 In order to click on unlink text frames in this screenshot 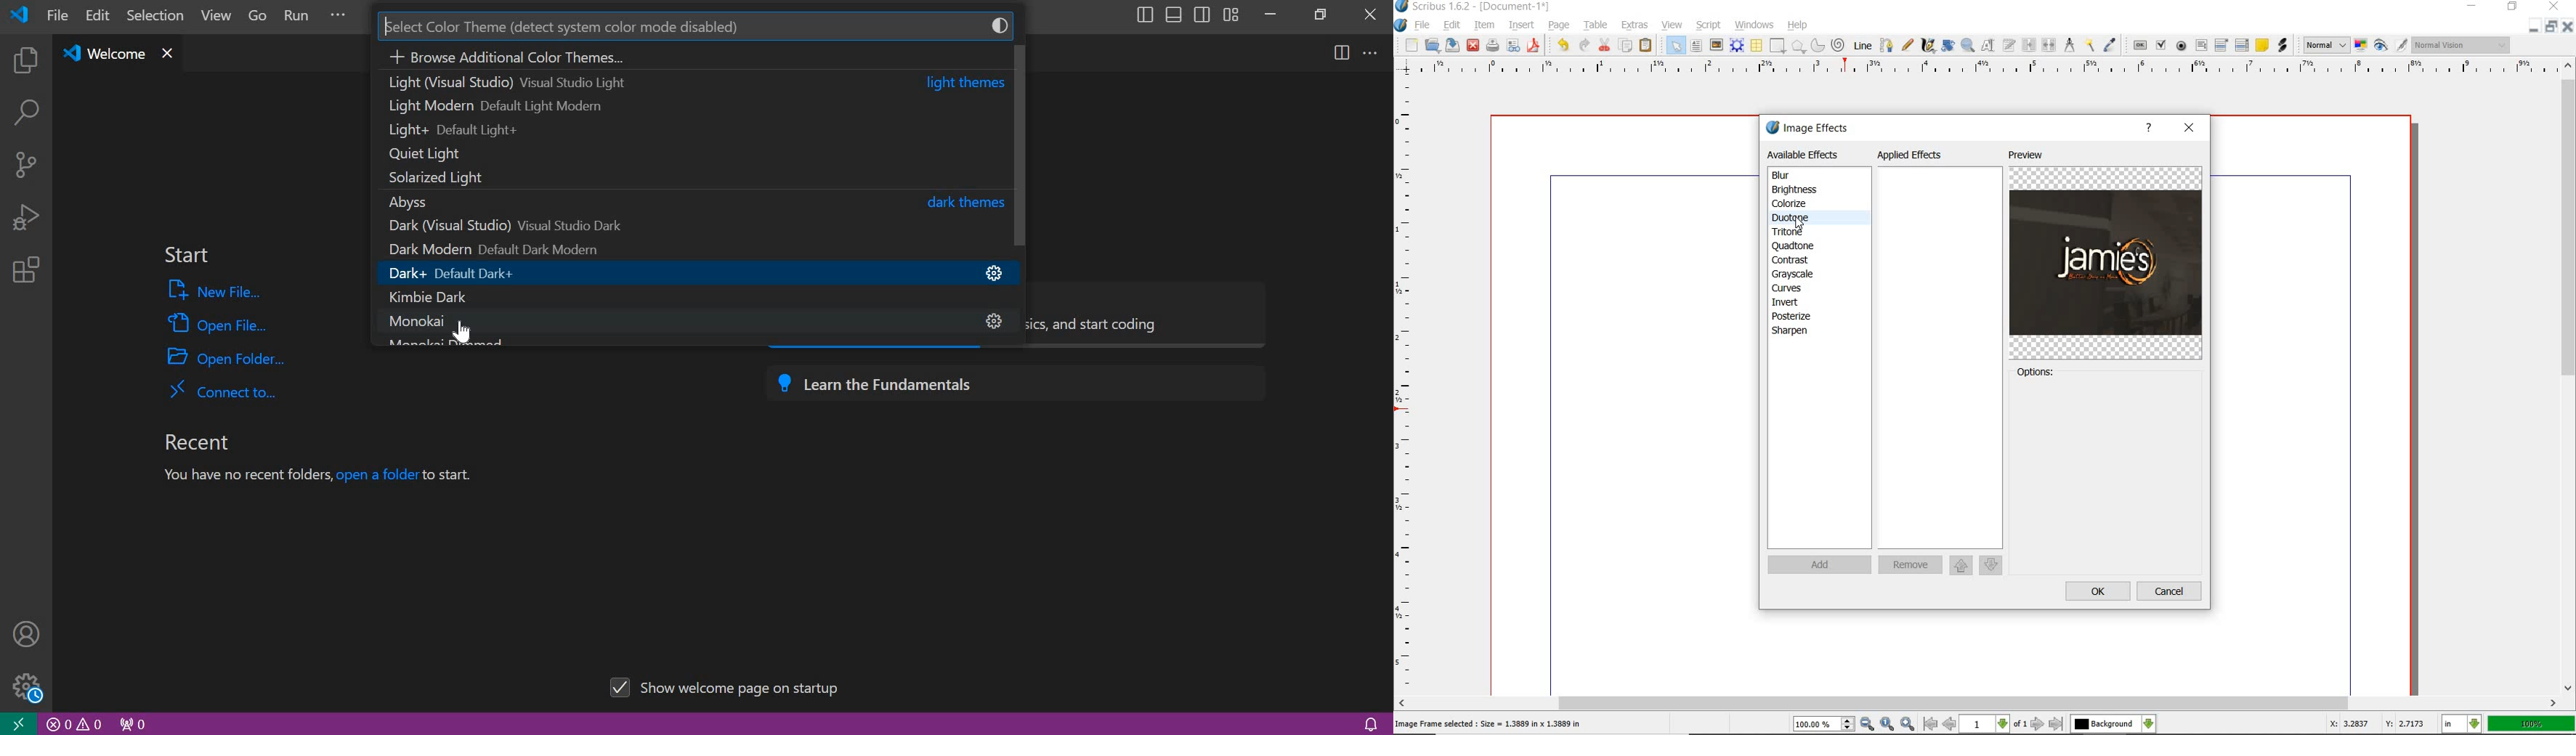, I will do `click(2049, 44)`.